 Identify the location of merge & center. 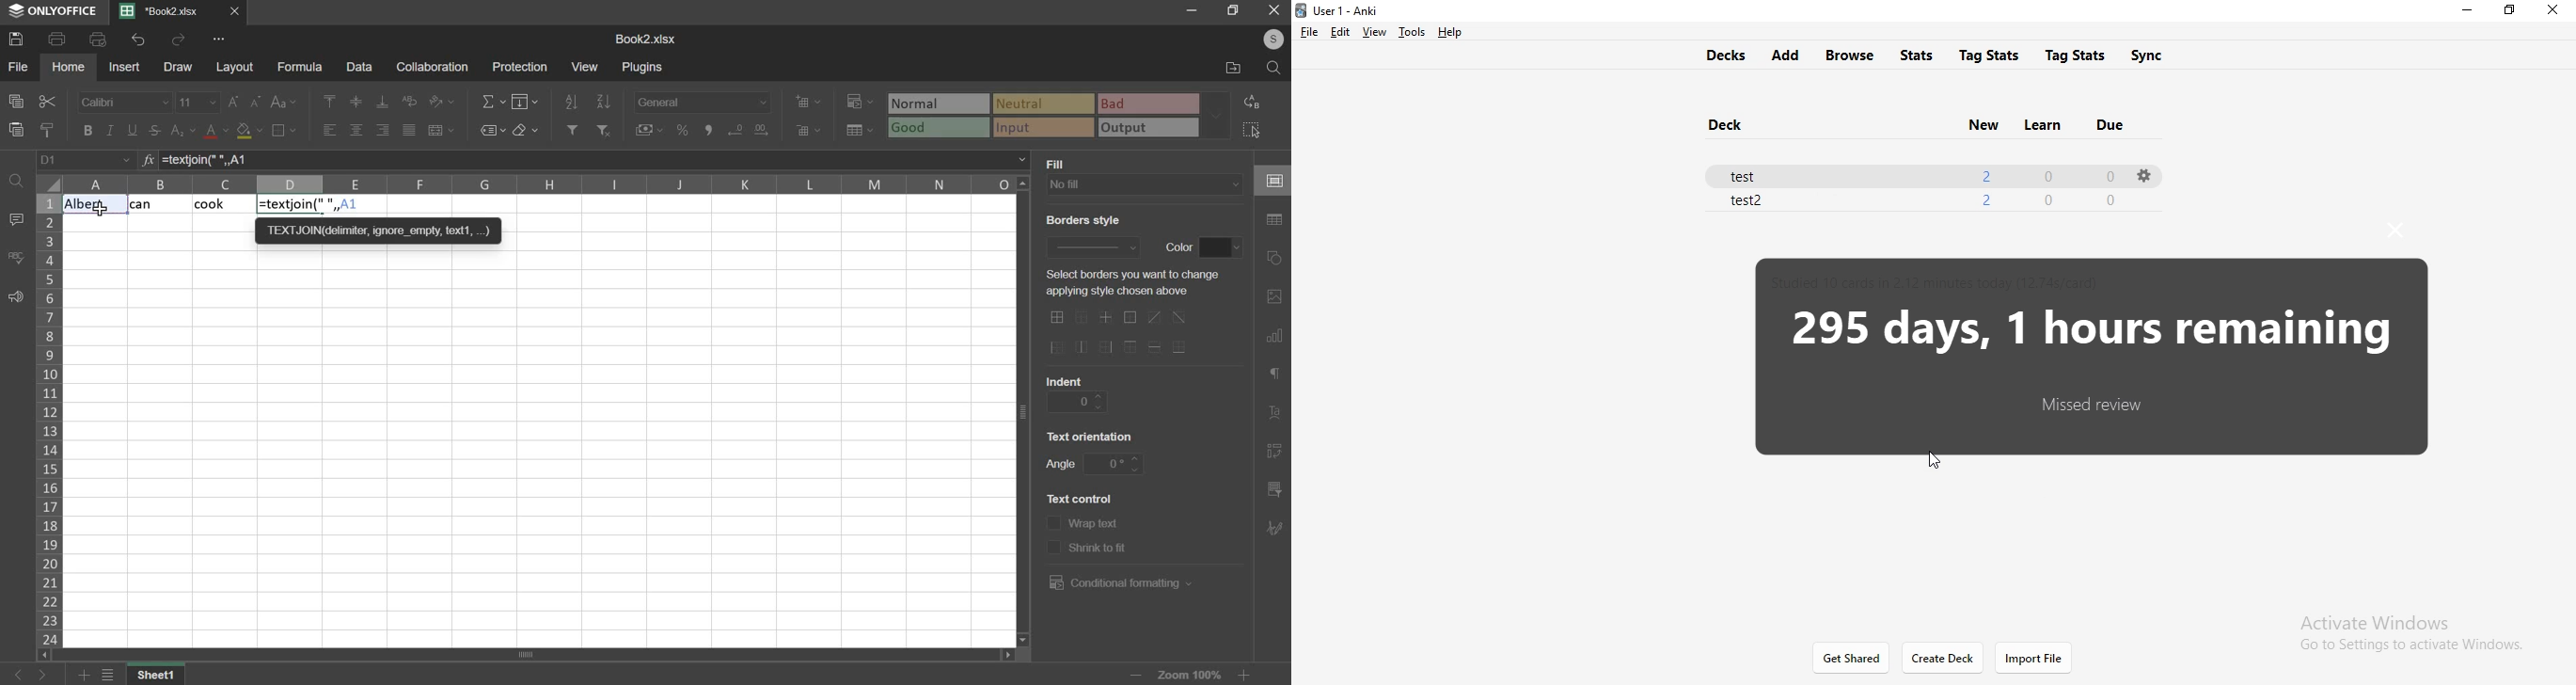
(442, 130).